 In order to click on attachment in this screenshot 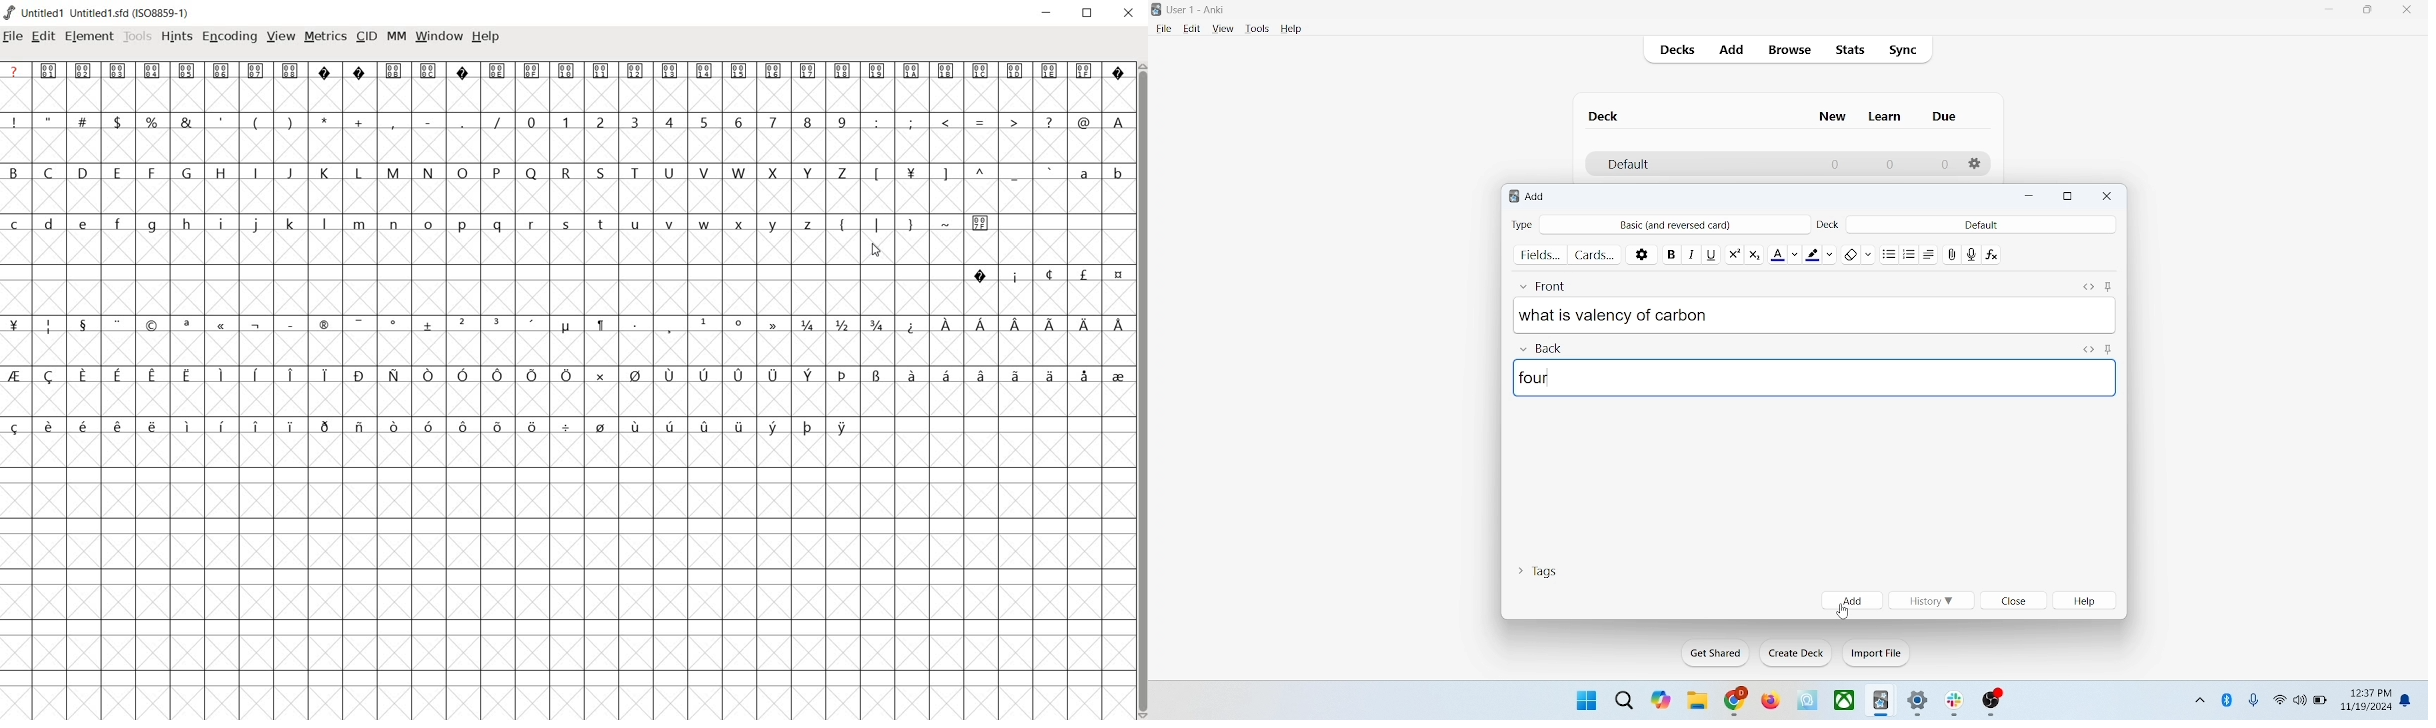, I will do `click(1953, 253)`.